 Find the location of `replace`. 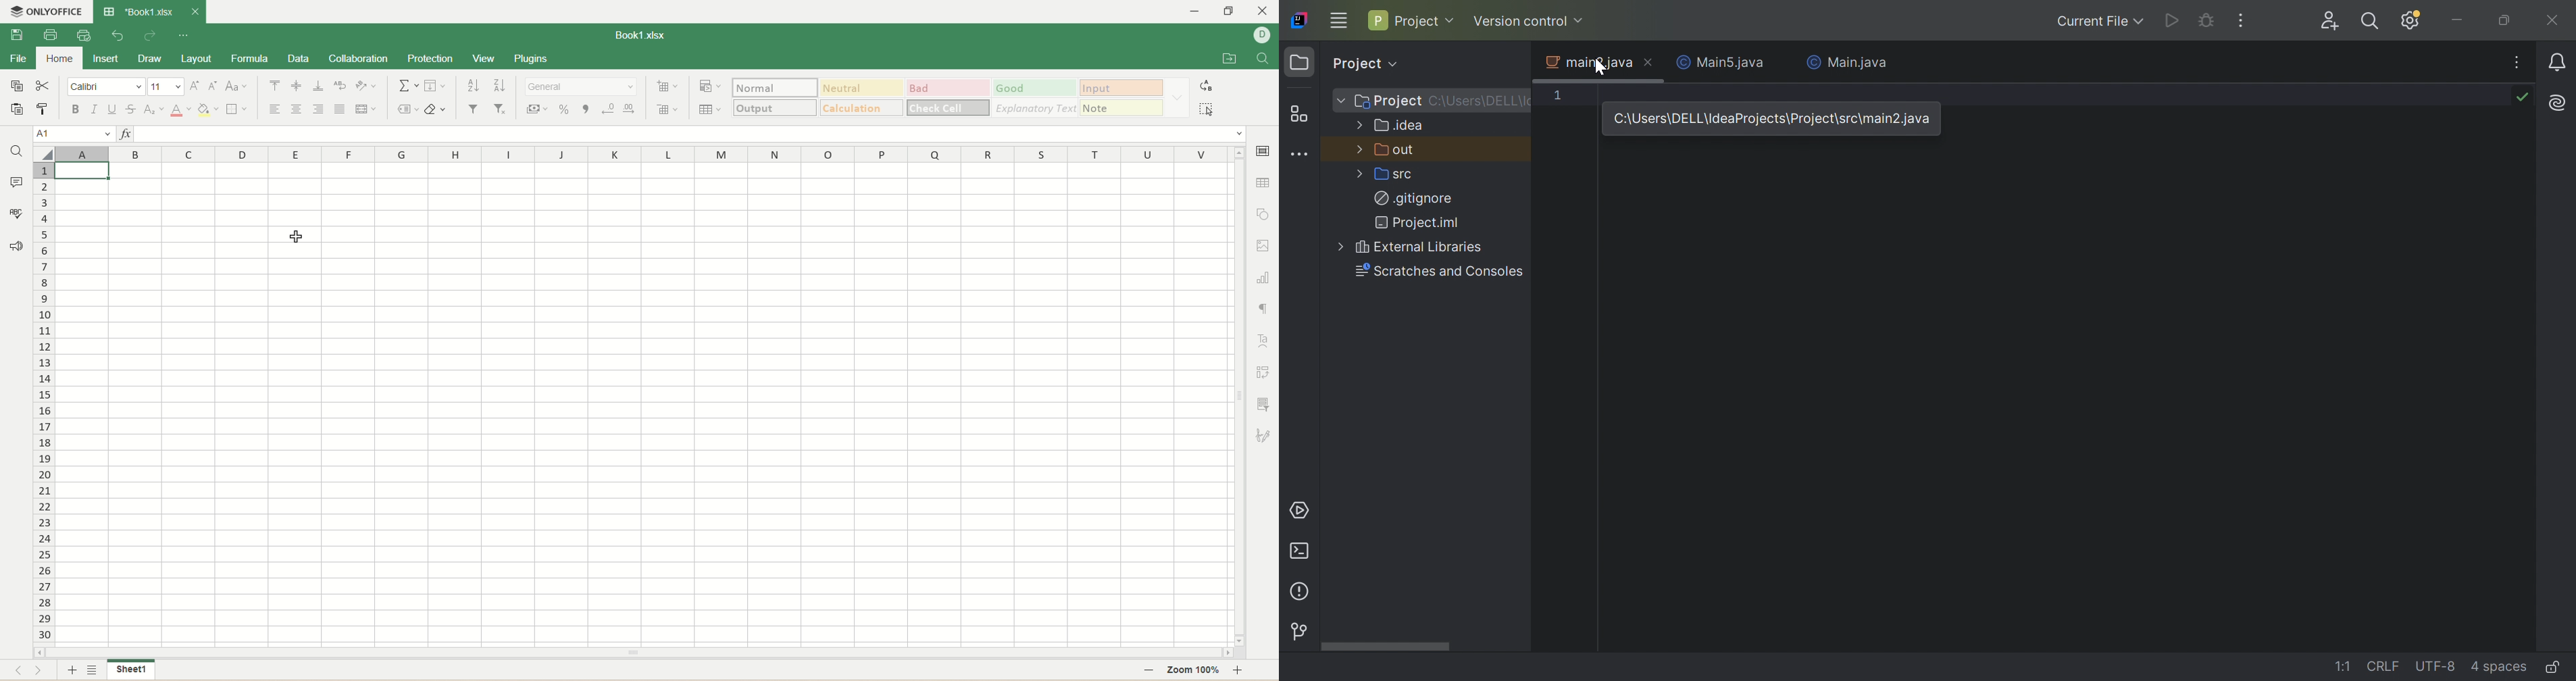

replace is located at coordinates (1210, 87).